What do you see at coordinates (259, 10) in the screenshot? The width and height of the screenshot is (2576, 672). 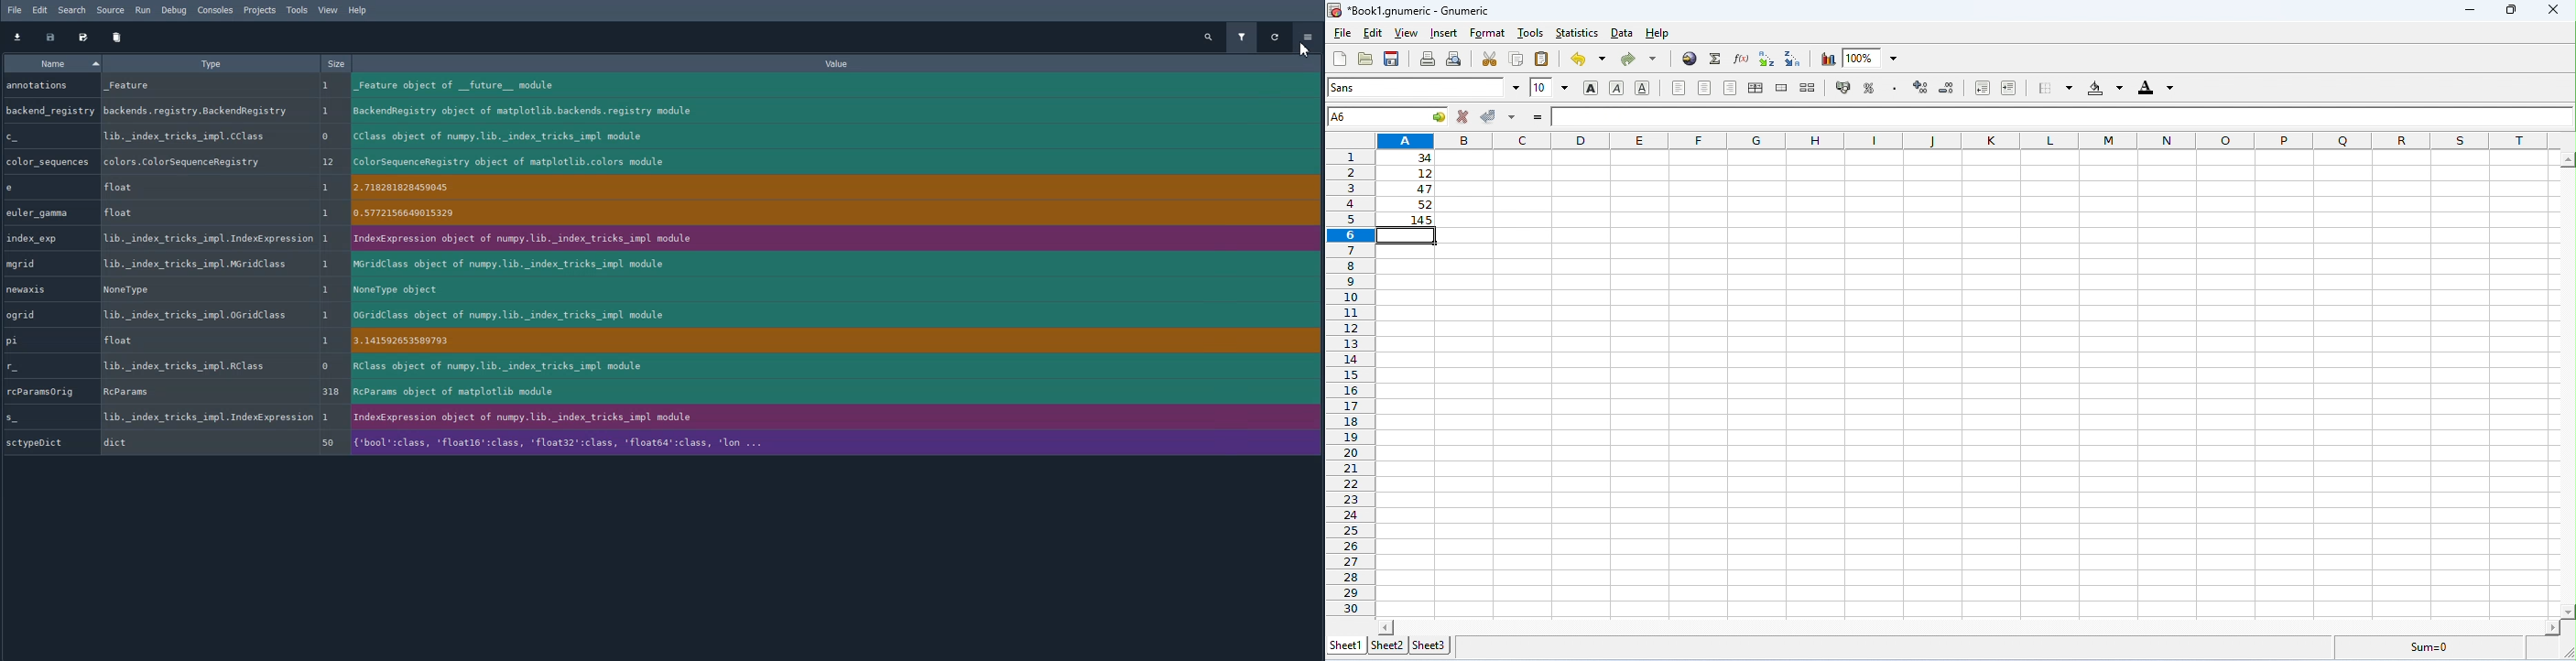 I see `Projects` at bounding box center [259, 10].